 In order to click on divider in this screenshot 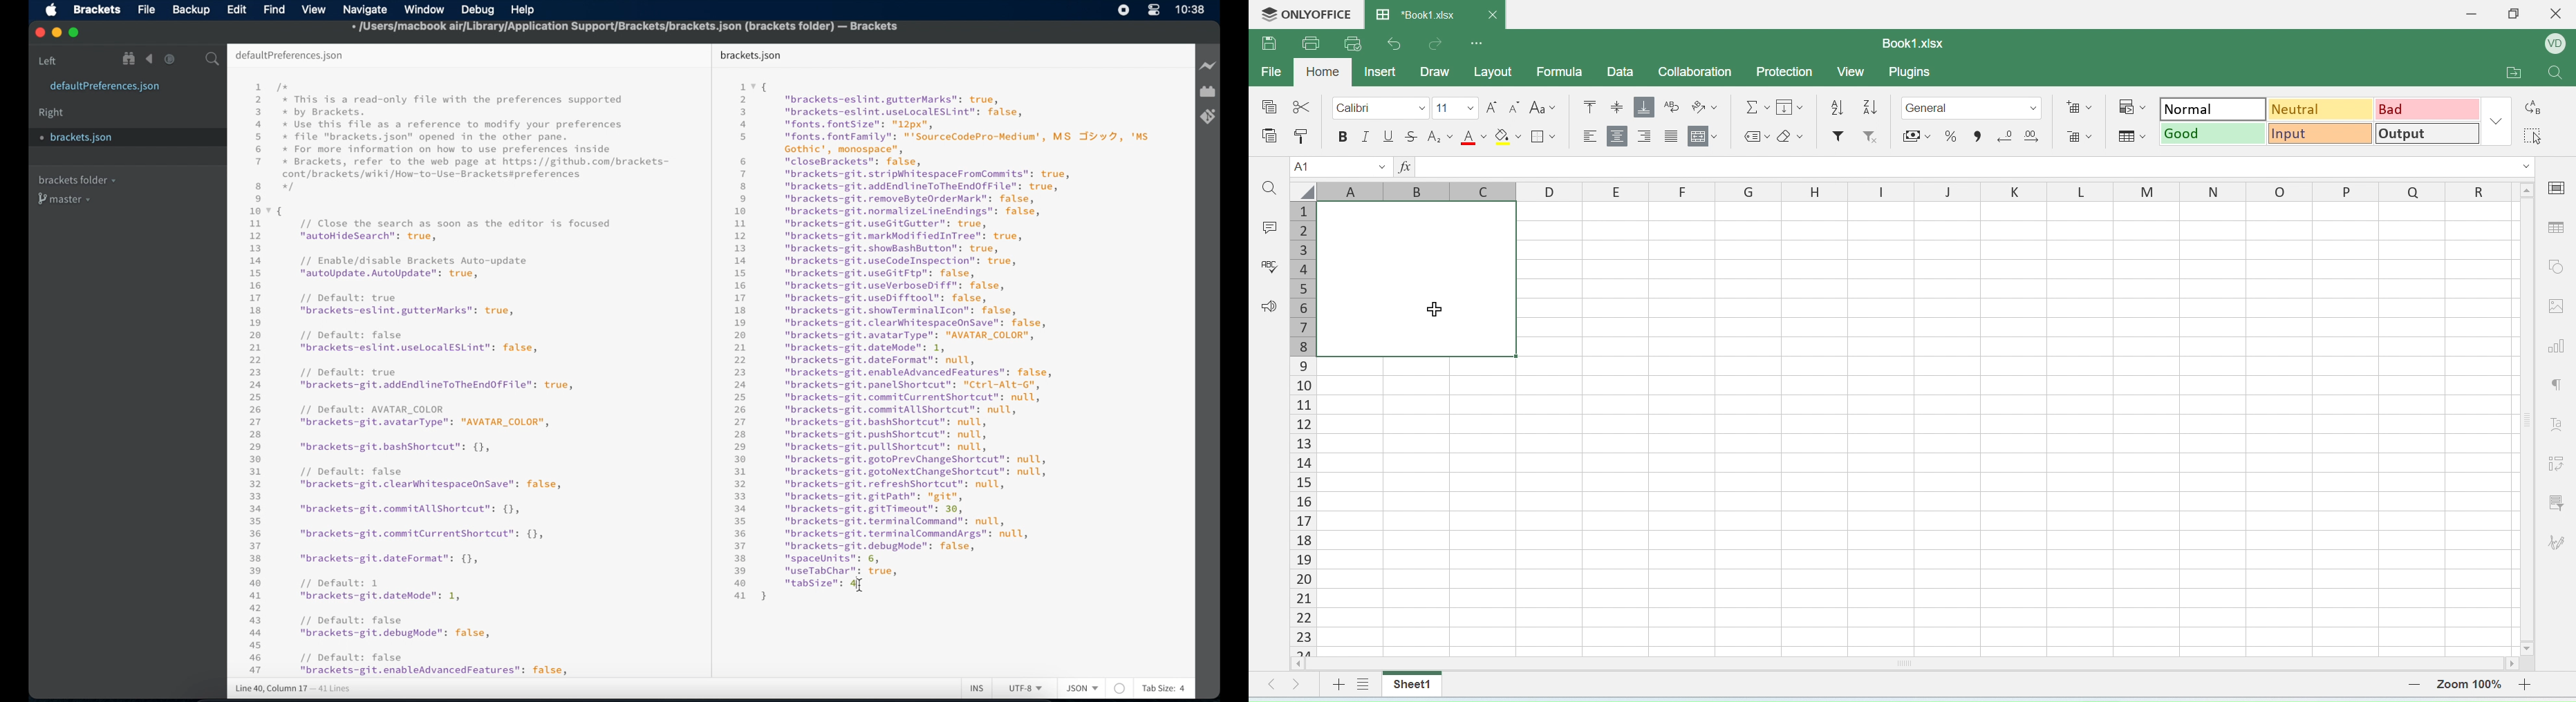, I will do `click(708, 359)`.